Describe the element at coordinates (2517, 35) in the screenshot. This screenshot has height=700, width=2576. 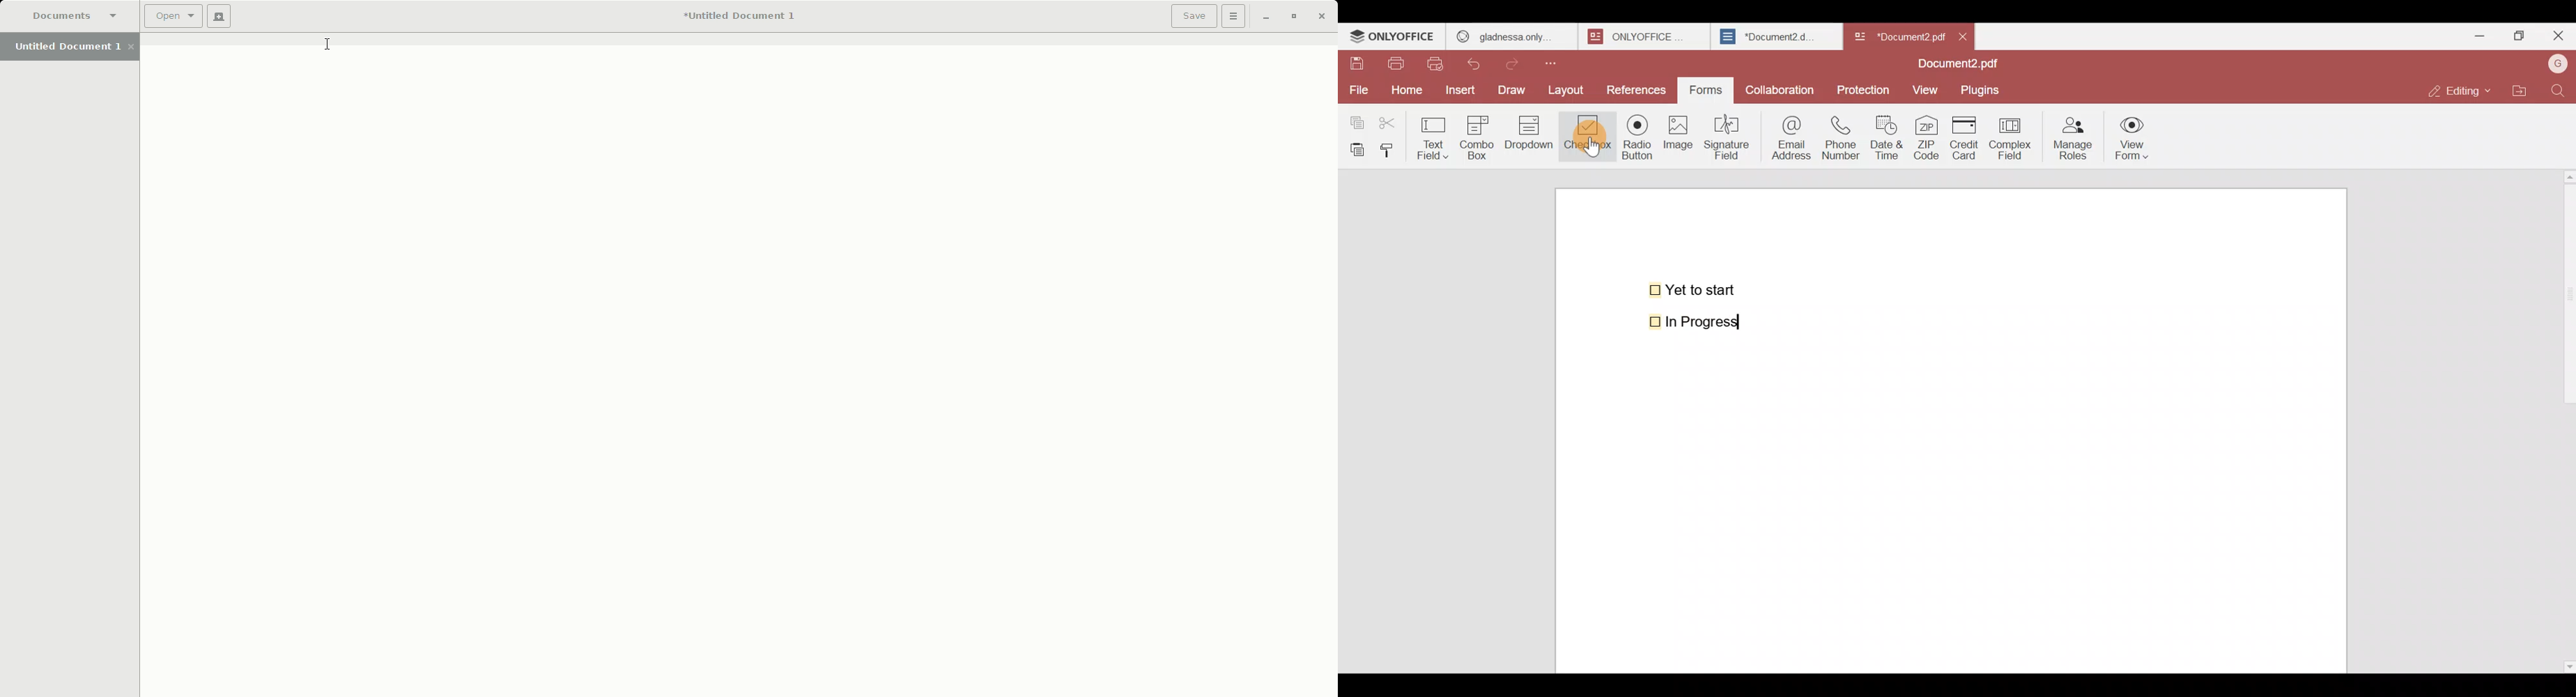
I see `Maximize` at that location.